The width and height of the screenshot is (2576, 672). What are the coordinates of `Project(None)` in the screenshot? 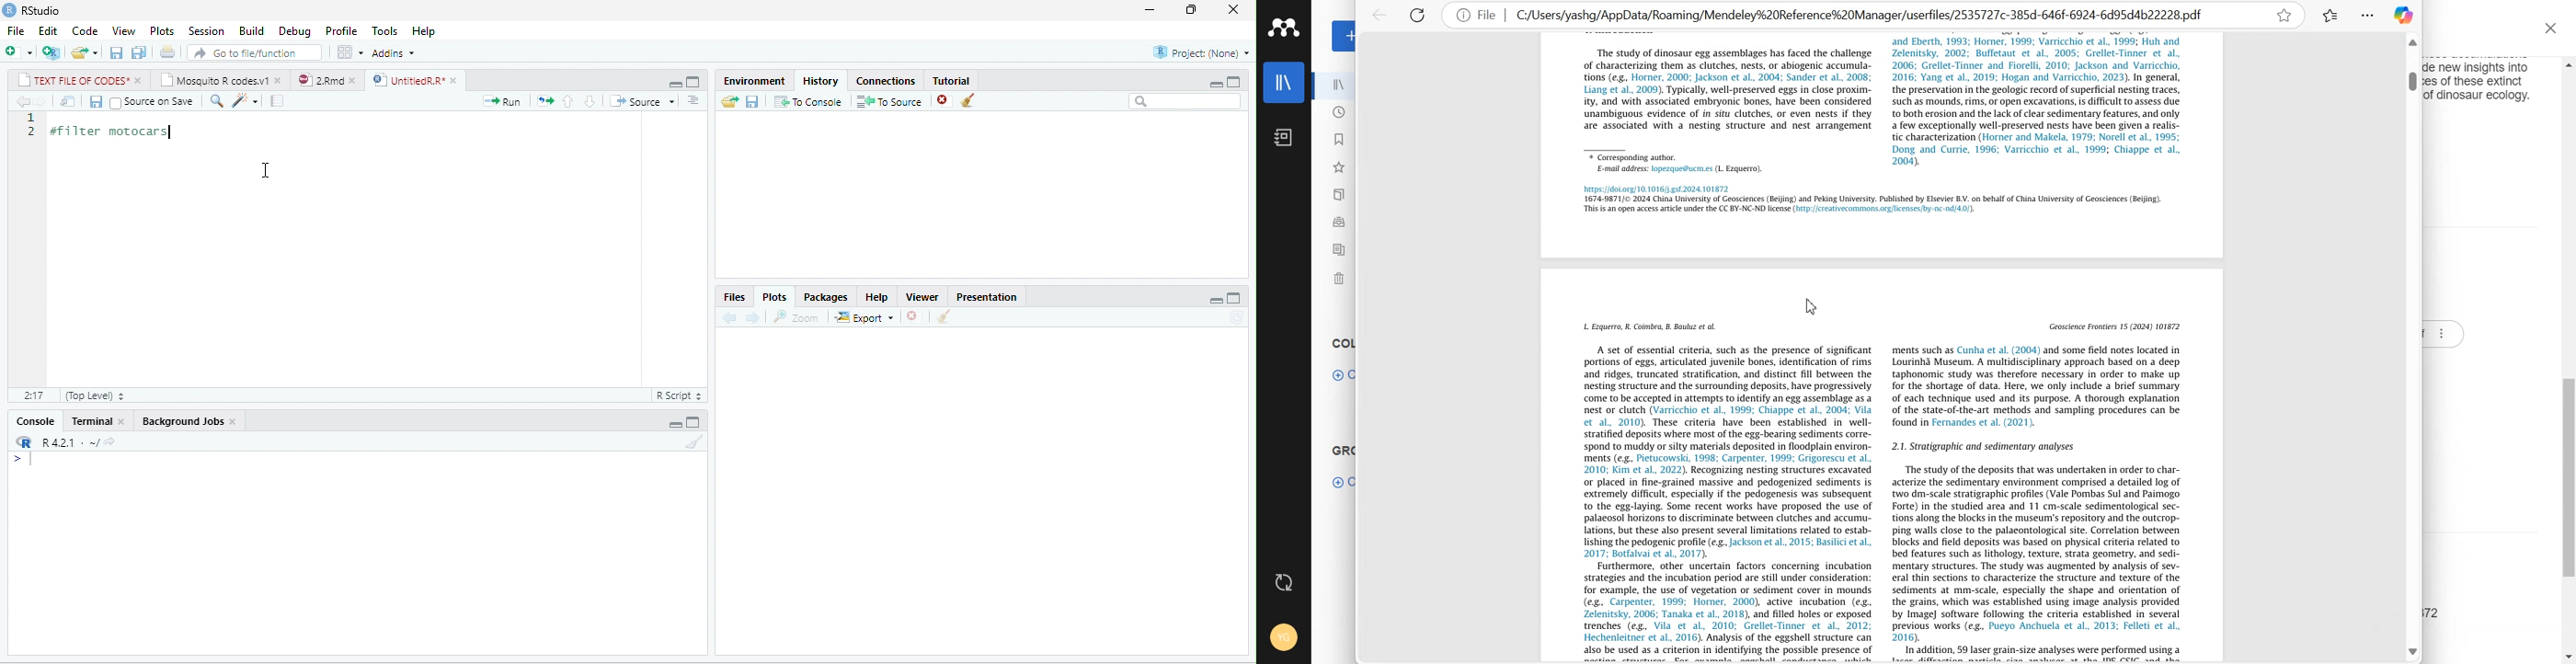 It's located at (1202, 52).